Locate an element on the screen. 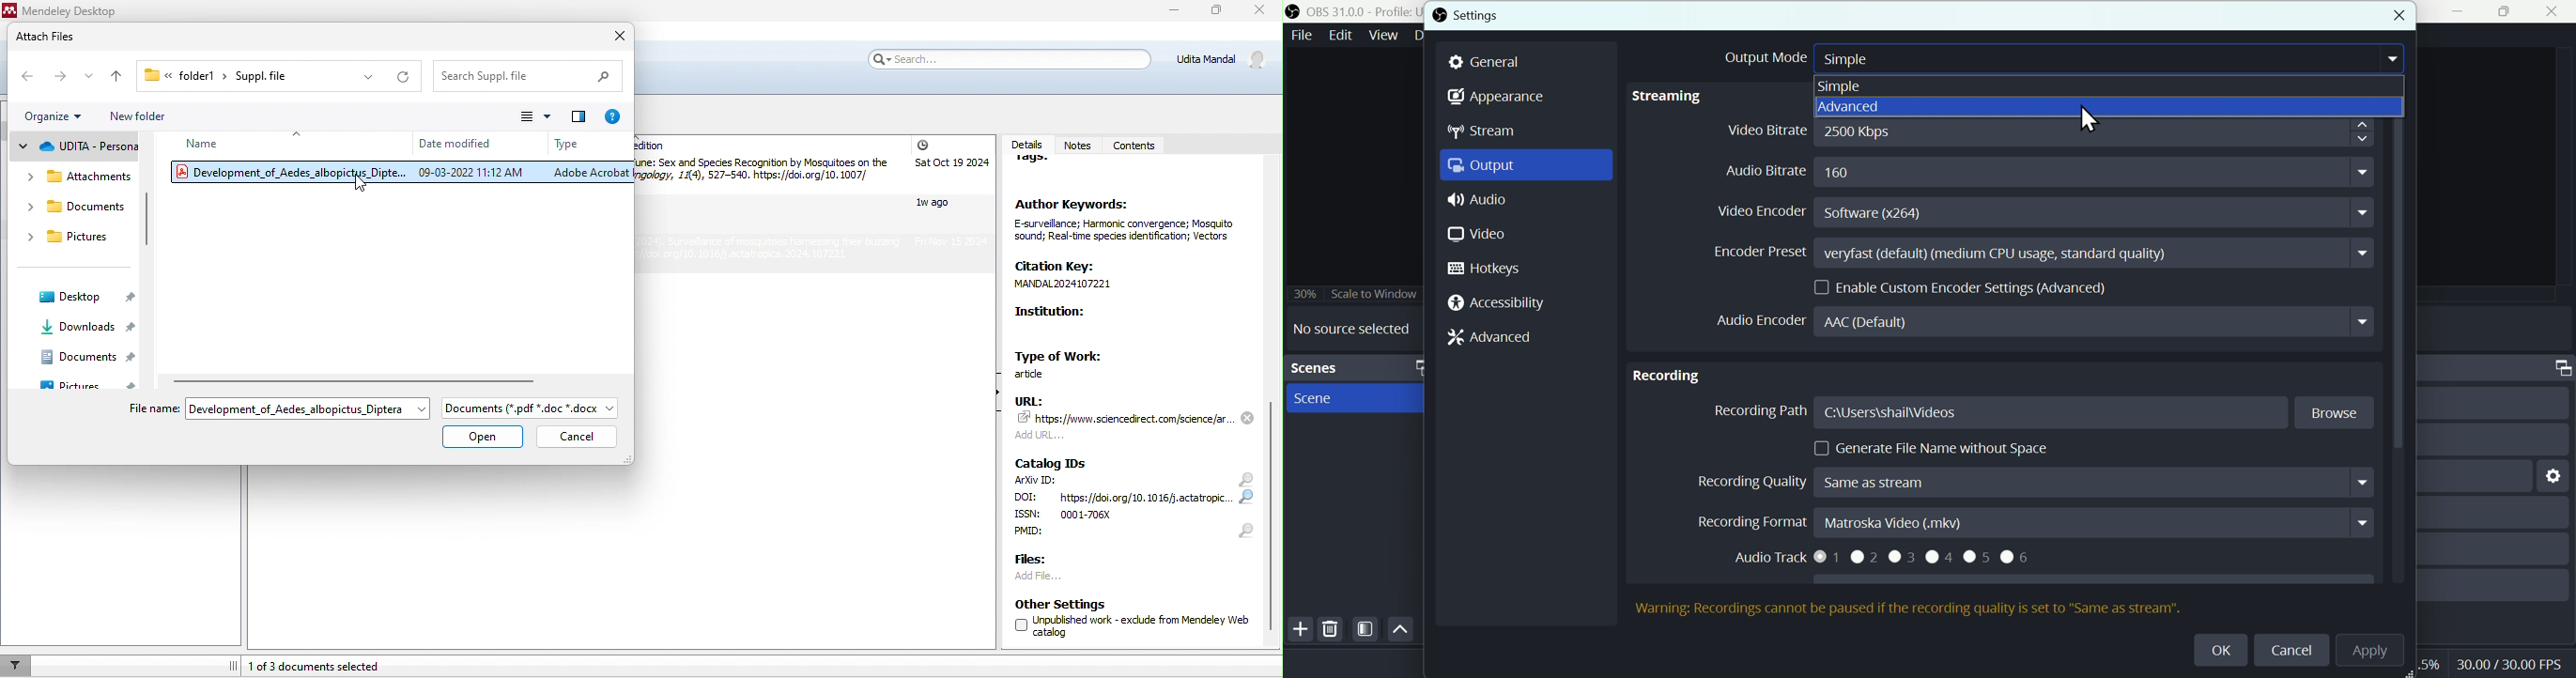 Image resolution: width=2576 pixels, height=700 pixels. Recording path is located at coordinates (1984, 412).